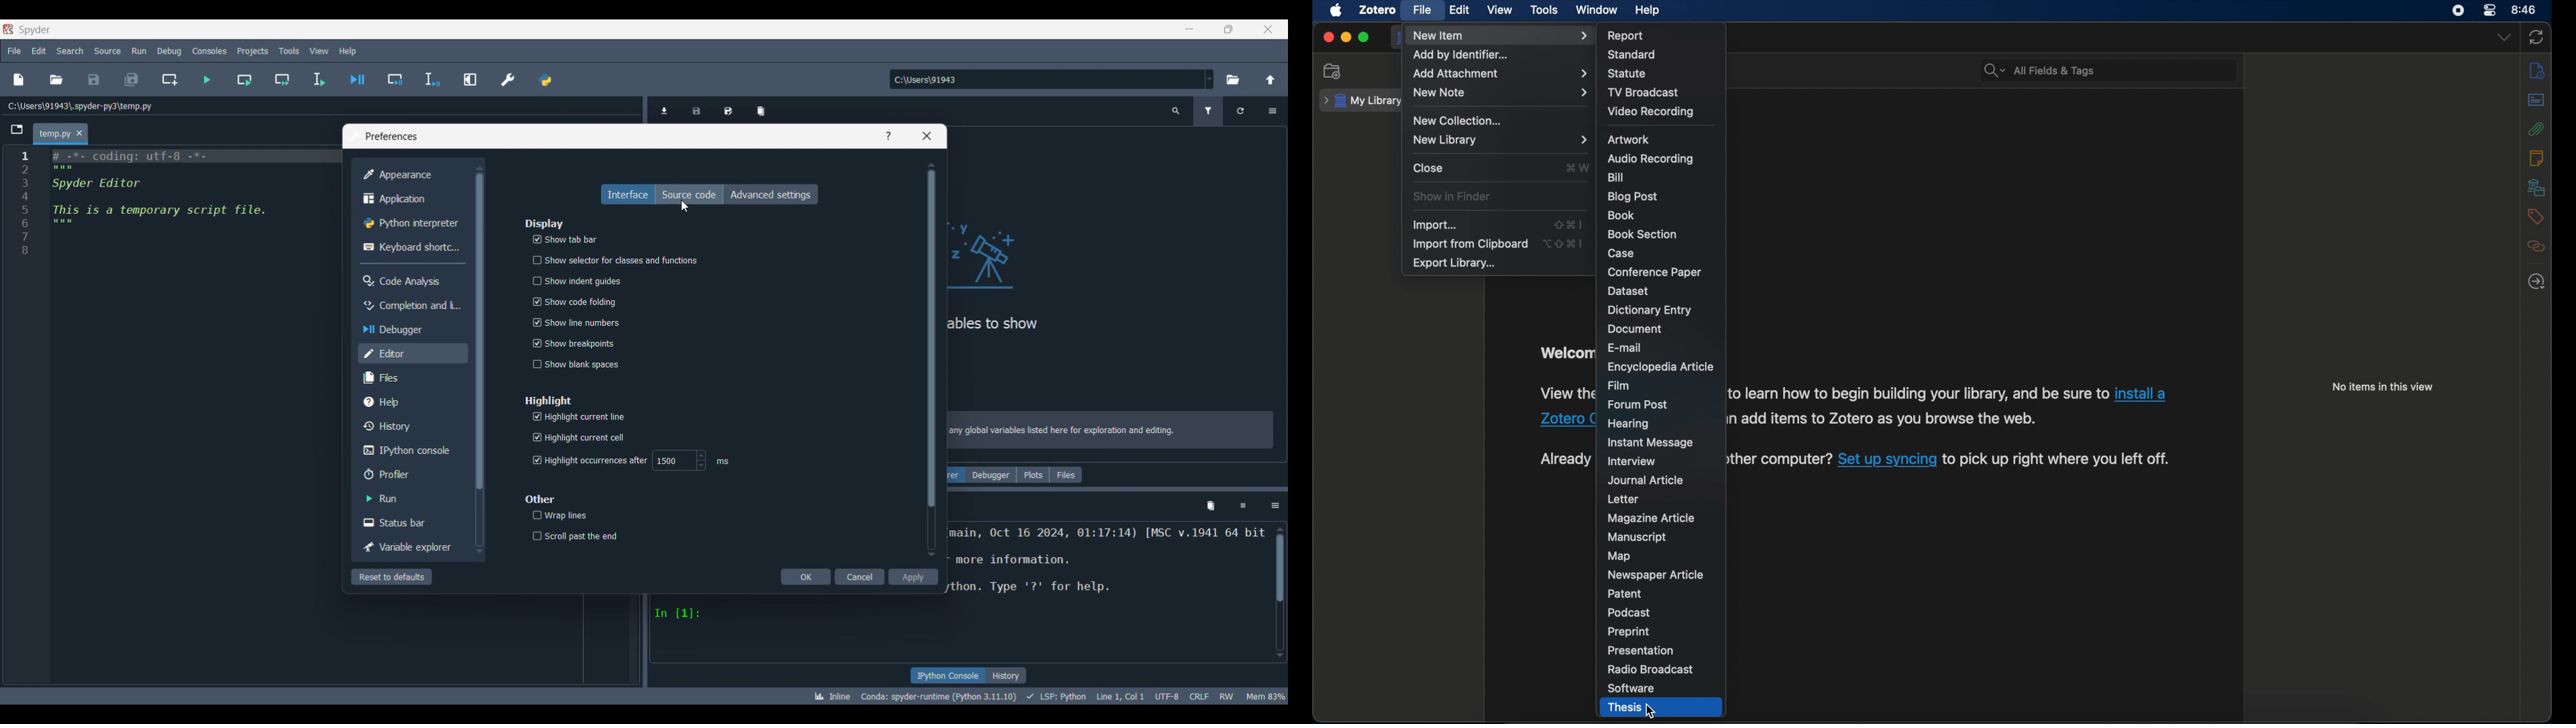 The height and width of the screenshot is (728, 2576). Describe the element at coordinates (1545, 9) in the screenshot. I see `tools` at that location.